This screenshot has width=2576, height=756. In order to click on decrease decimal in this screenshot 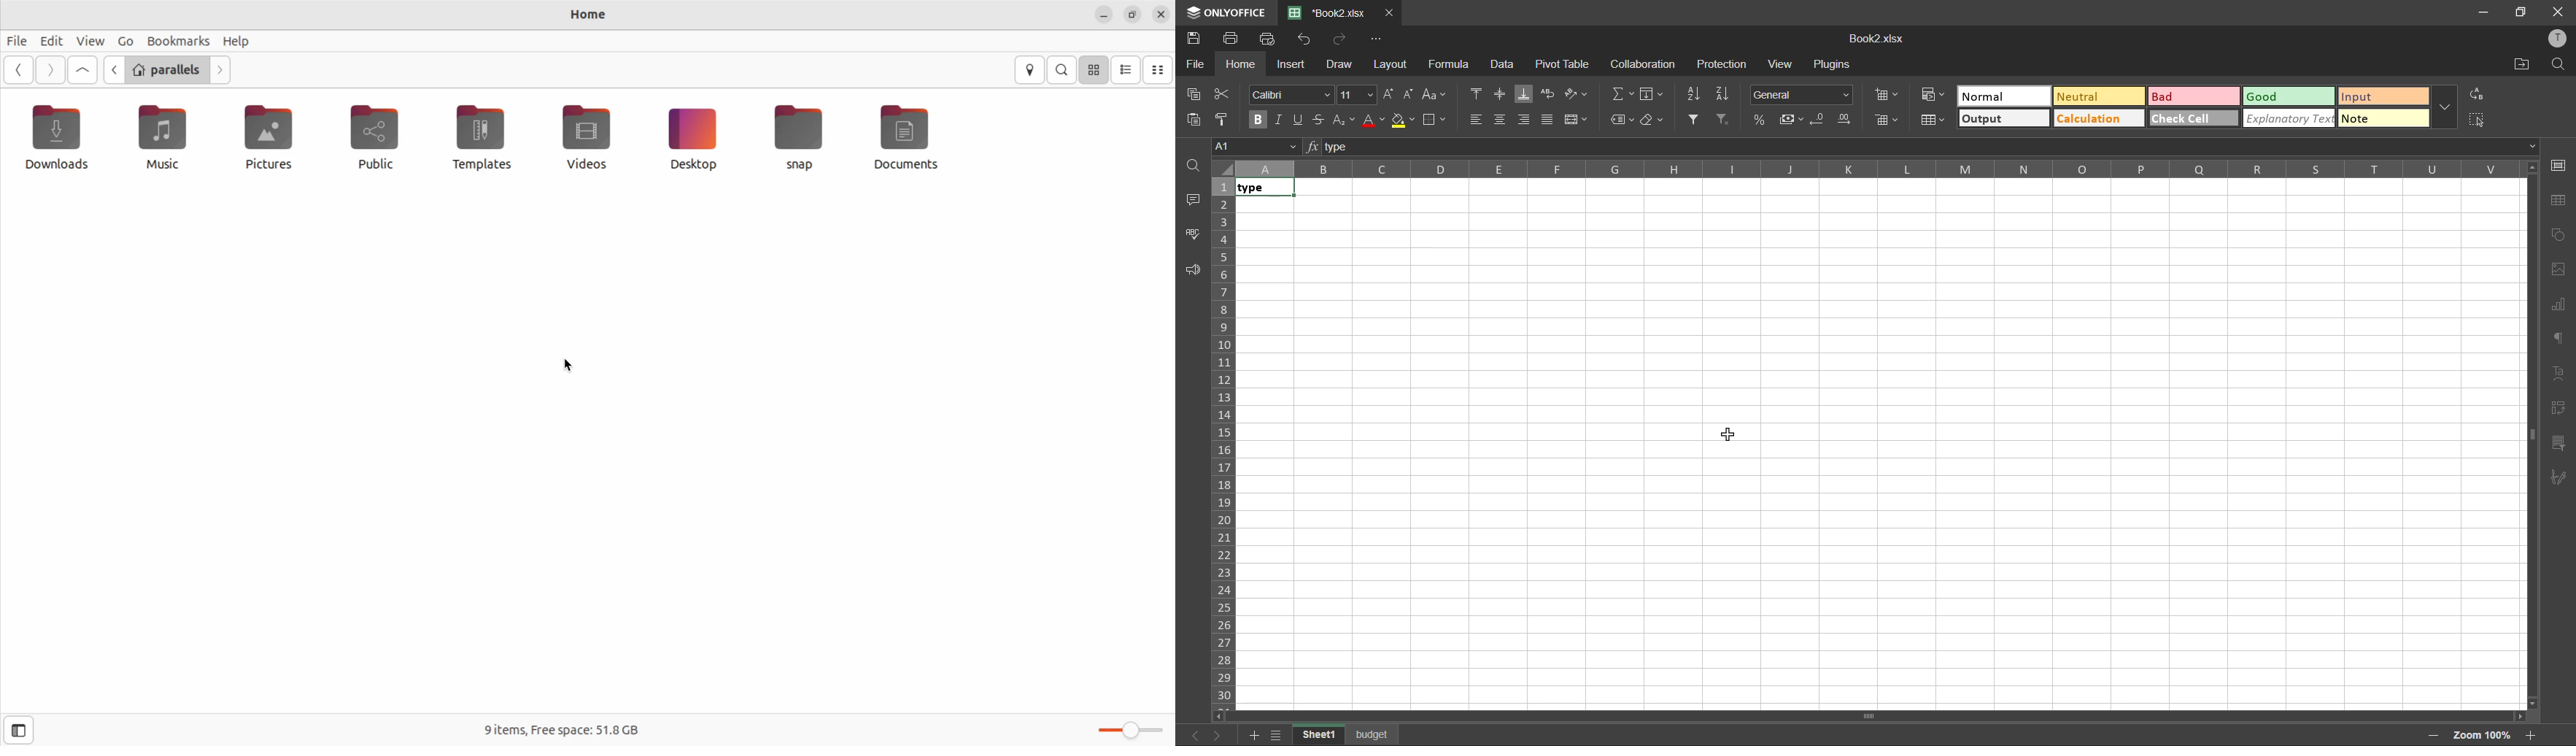, I will do `click(1820, 119)`.